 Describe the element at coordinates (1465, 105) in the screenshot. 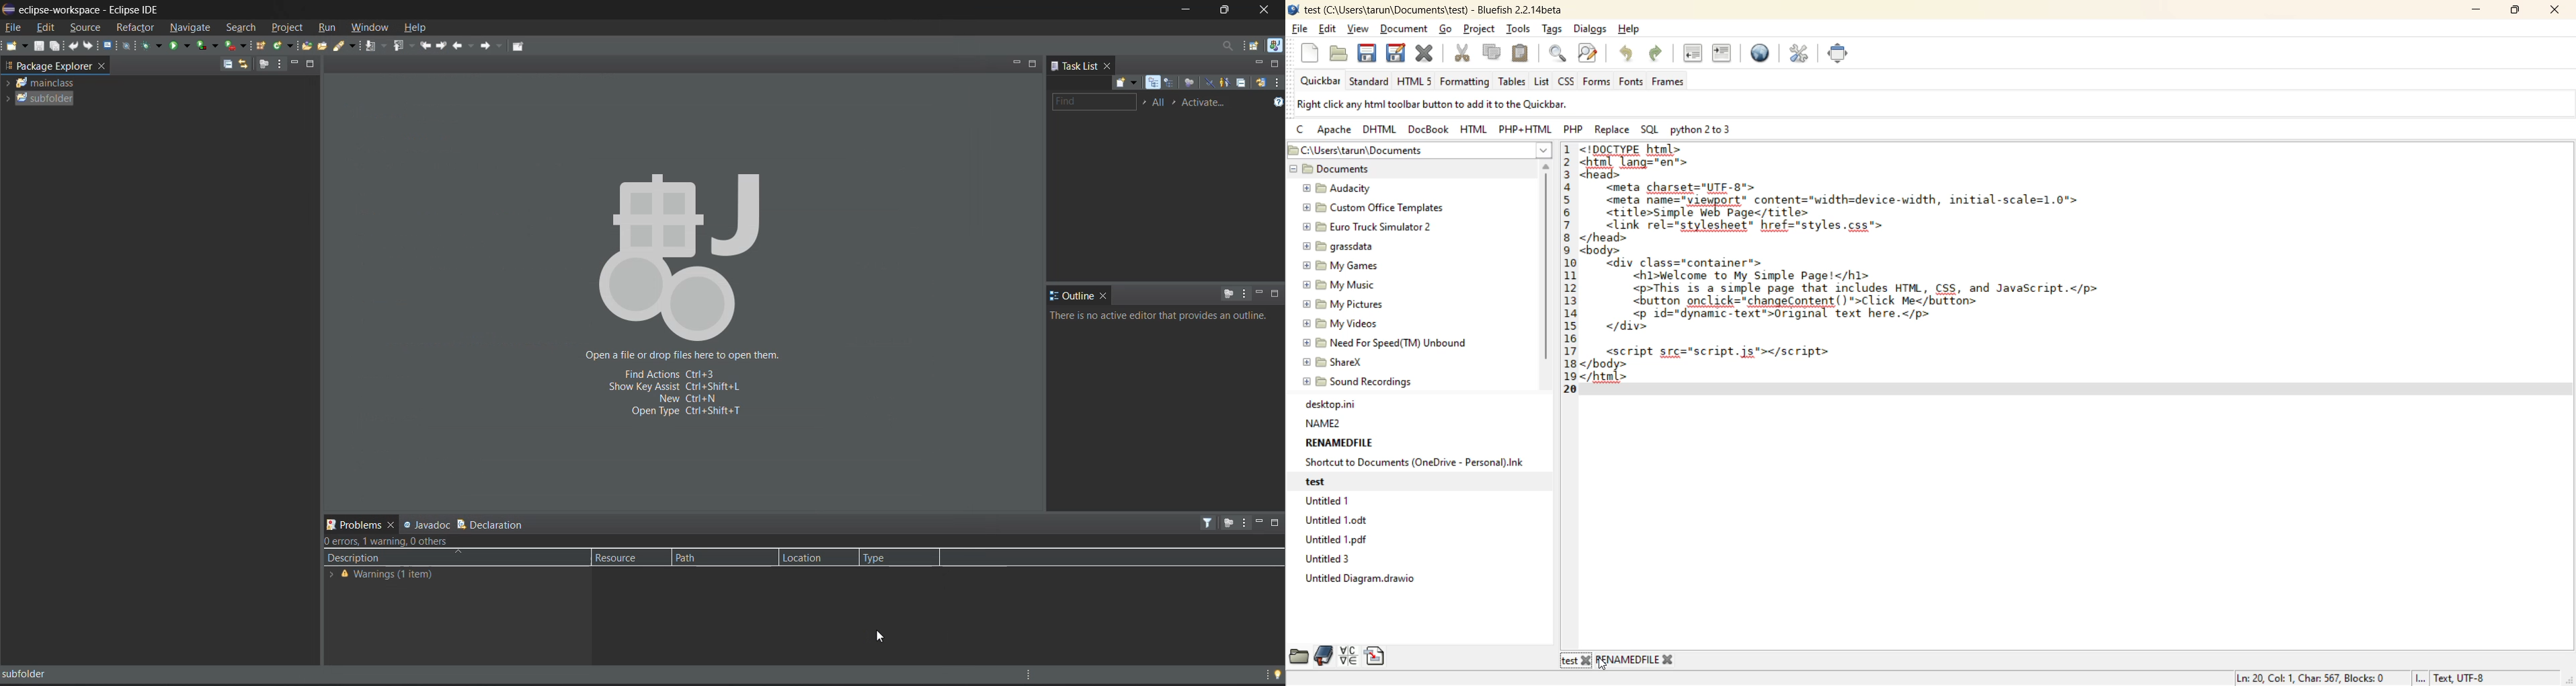

I see `metadata` at that location.